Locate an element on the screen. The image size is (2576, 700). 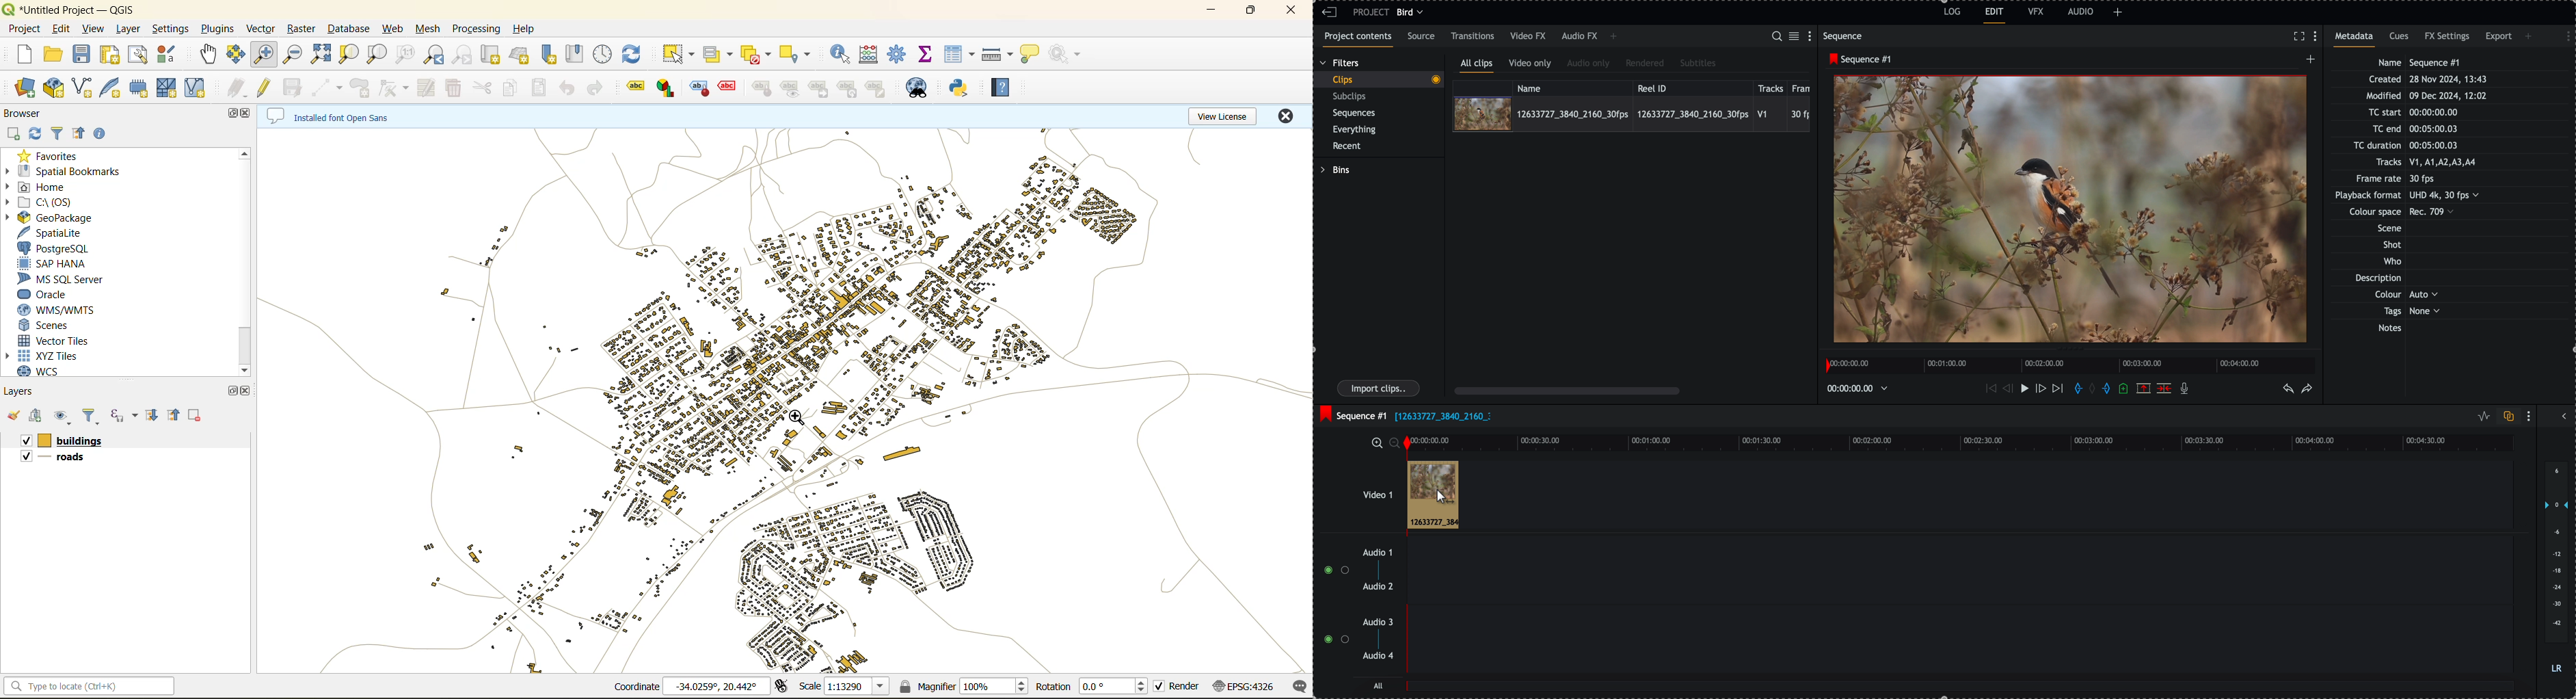
scale is located at coordinates (842, 685).